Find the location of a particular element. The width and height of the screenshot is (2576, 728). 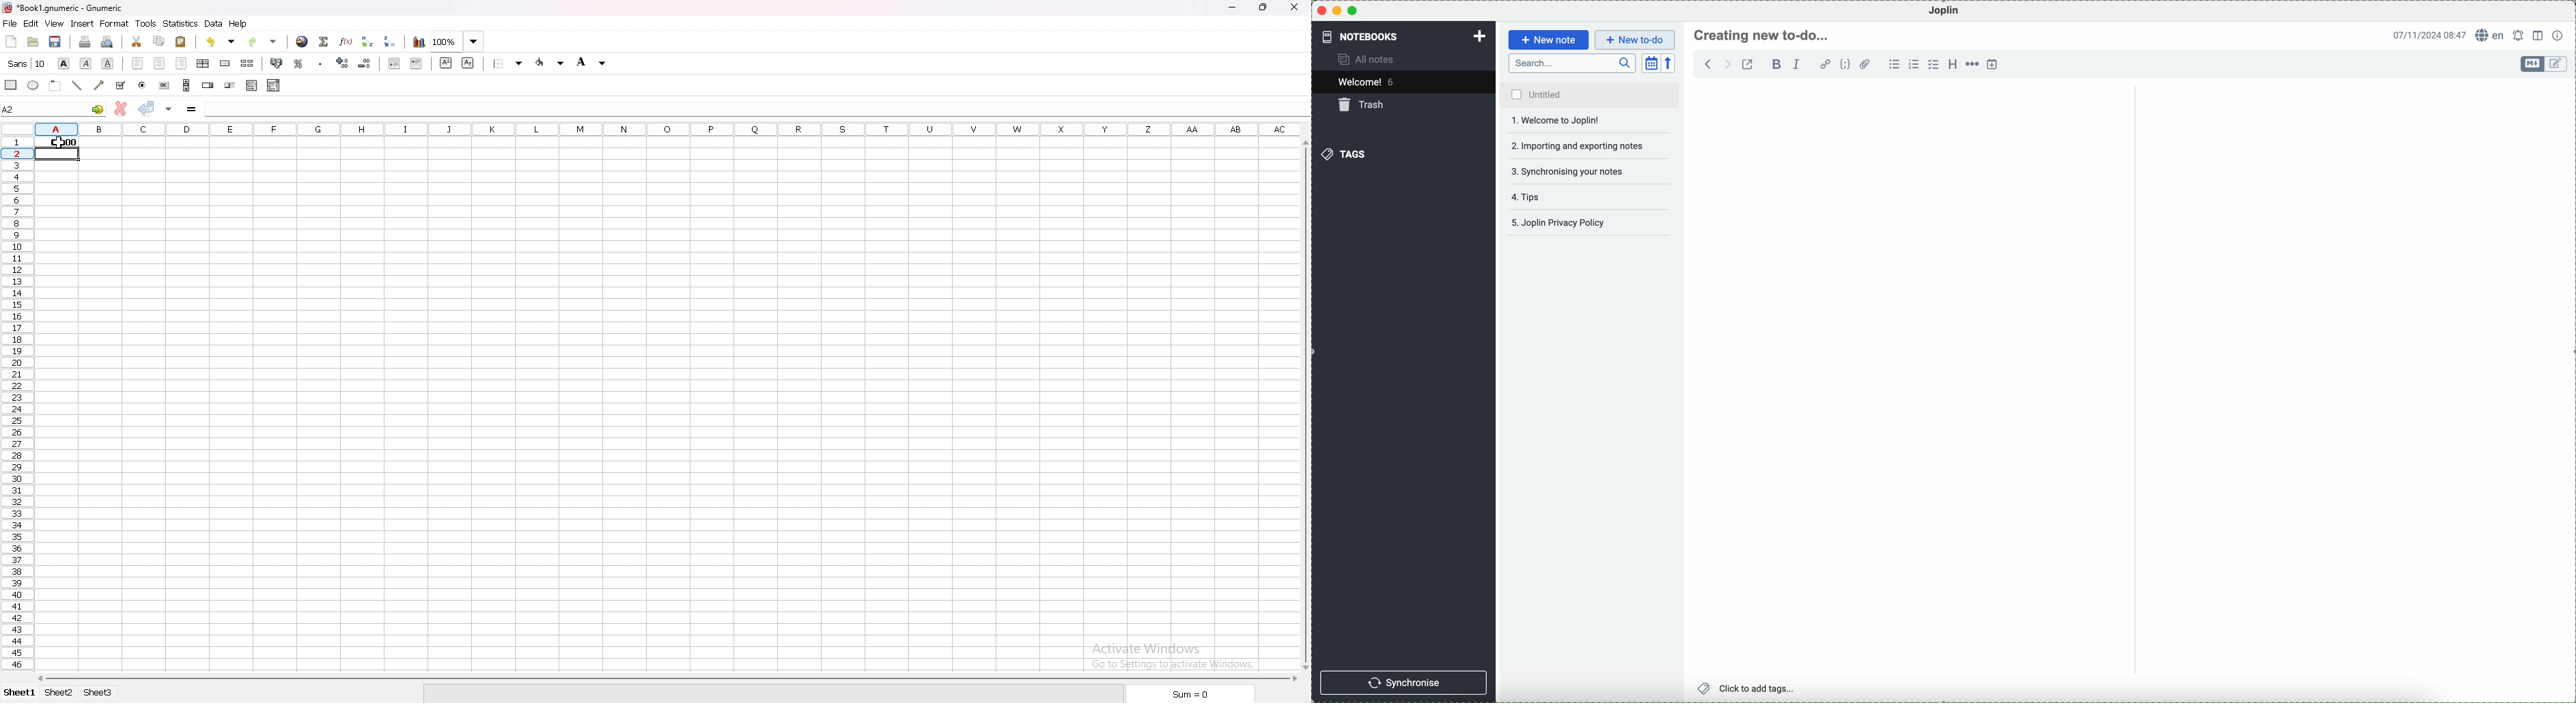

note properties is located at coordinates (2559, 35).